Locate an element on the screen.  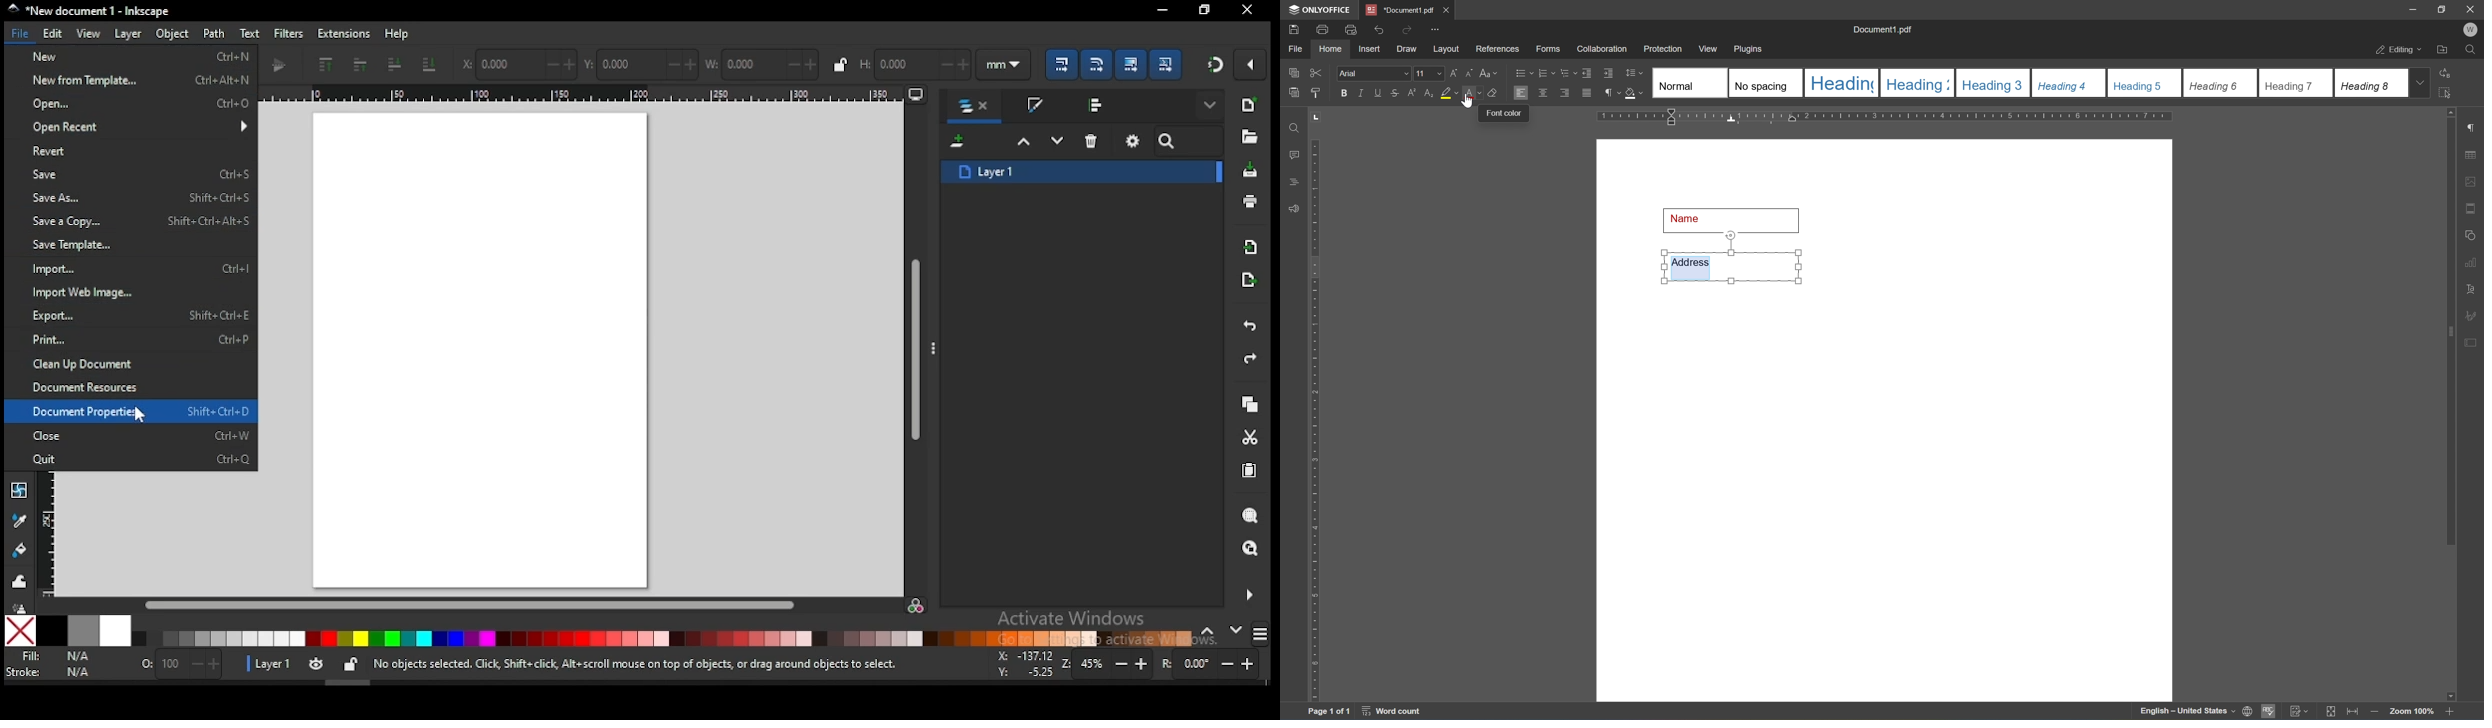
fit to width is located at coordinates (2352, 713).